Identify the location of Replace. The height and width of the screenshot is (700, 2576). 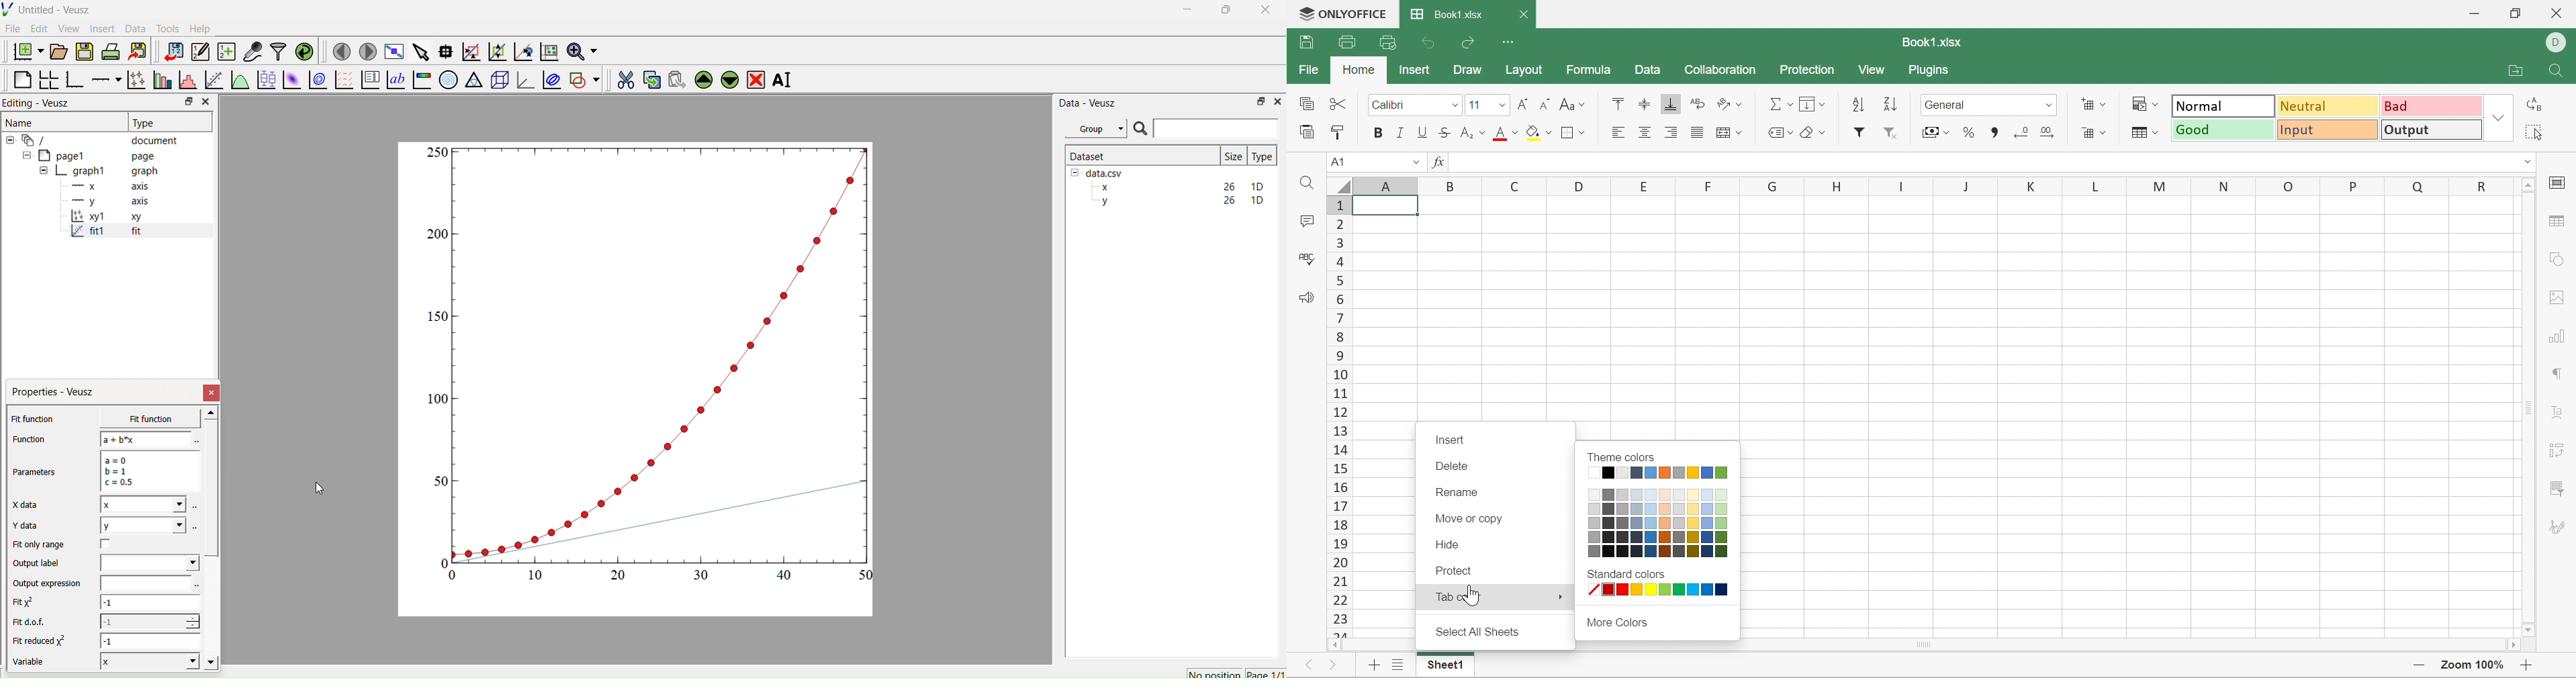
(2532, 105).